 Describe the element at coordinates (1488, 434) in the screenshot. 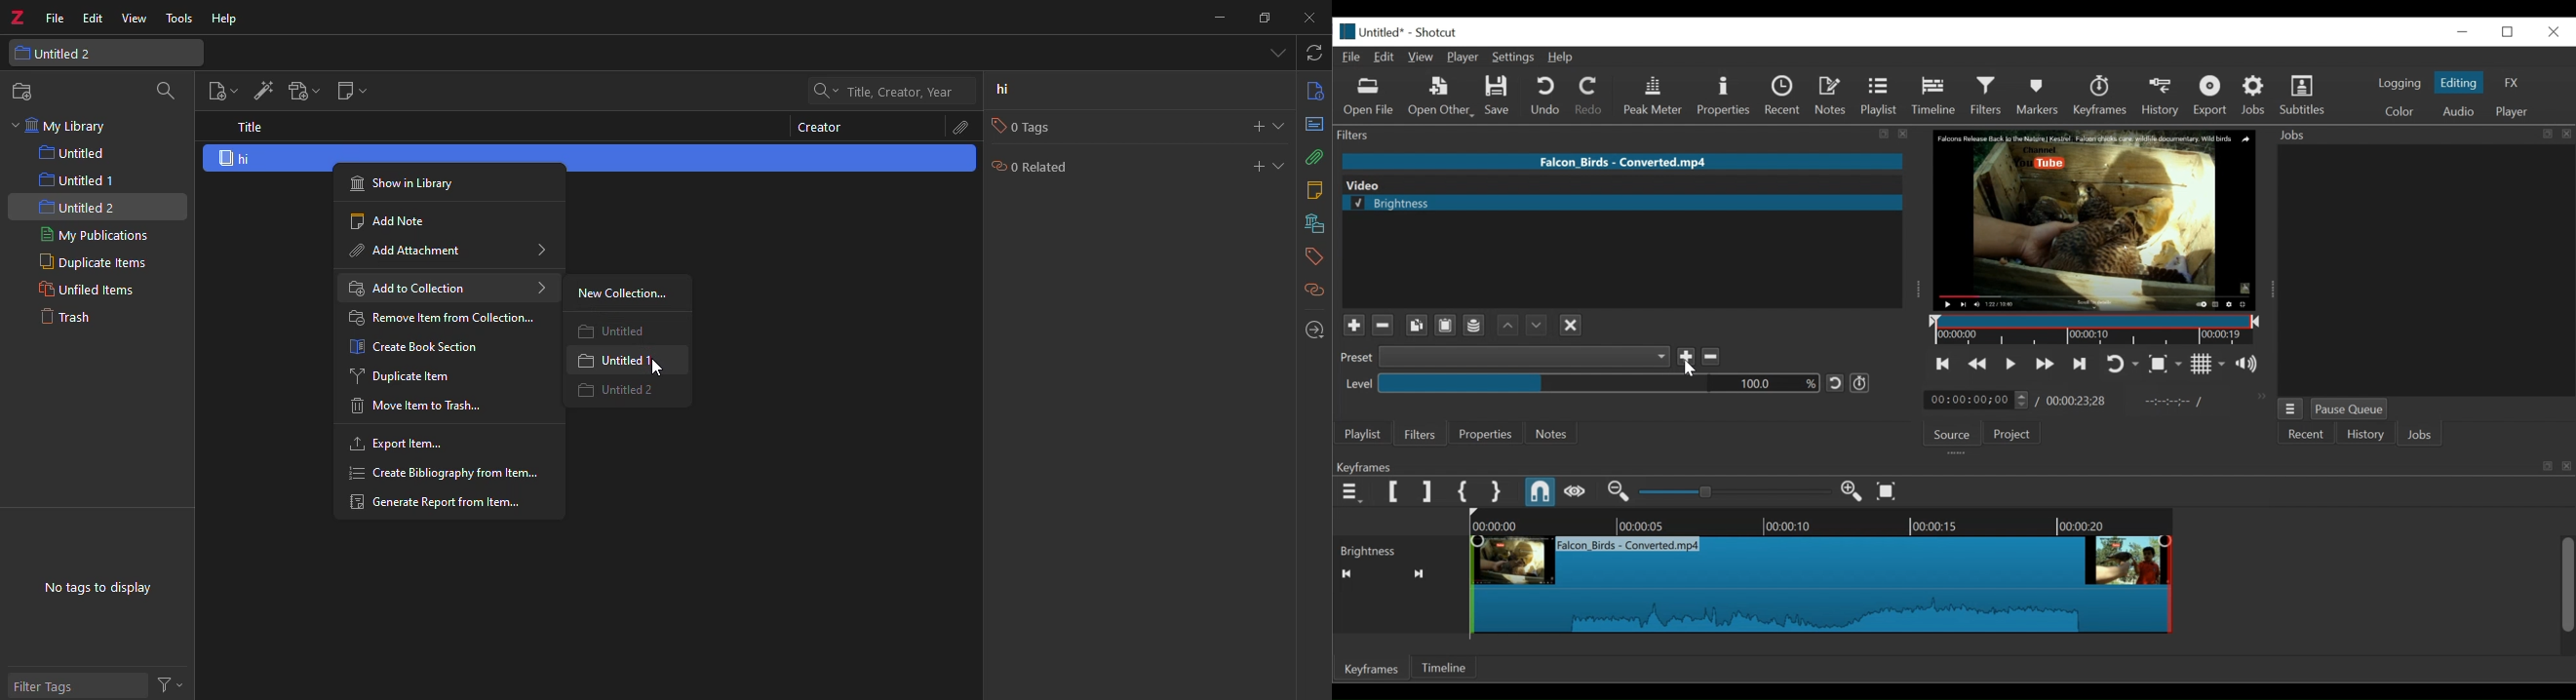

I see `Properties` at that location.